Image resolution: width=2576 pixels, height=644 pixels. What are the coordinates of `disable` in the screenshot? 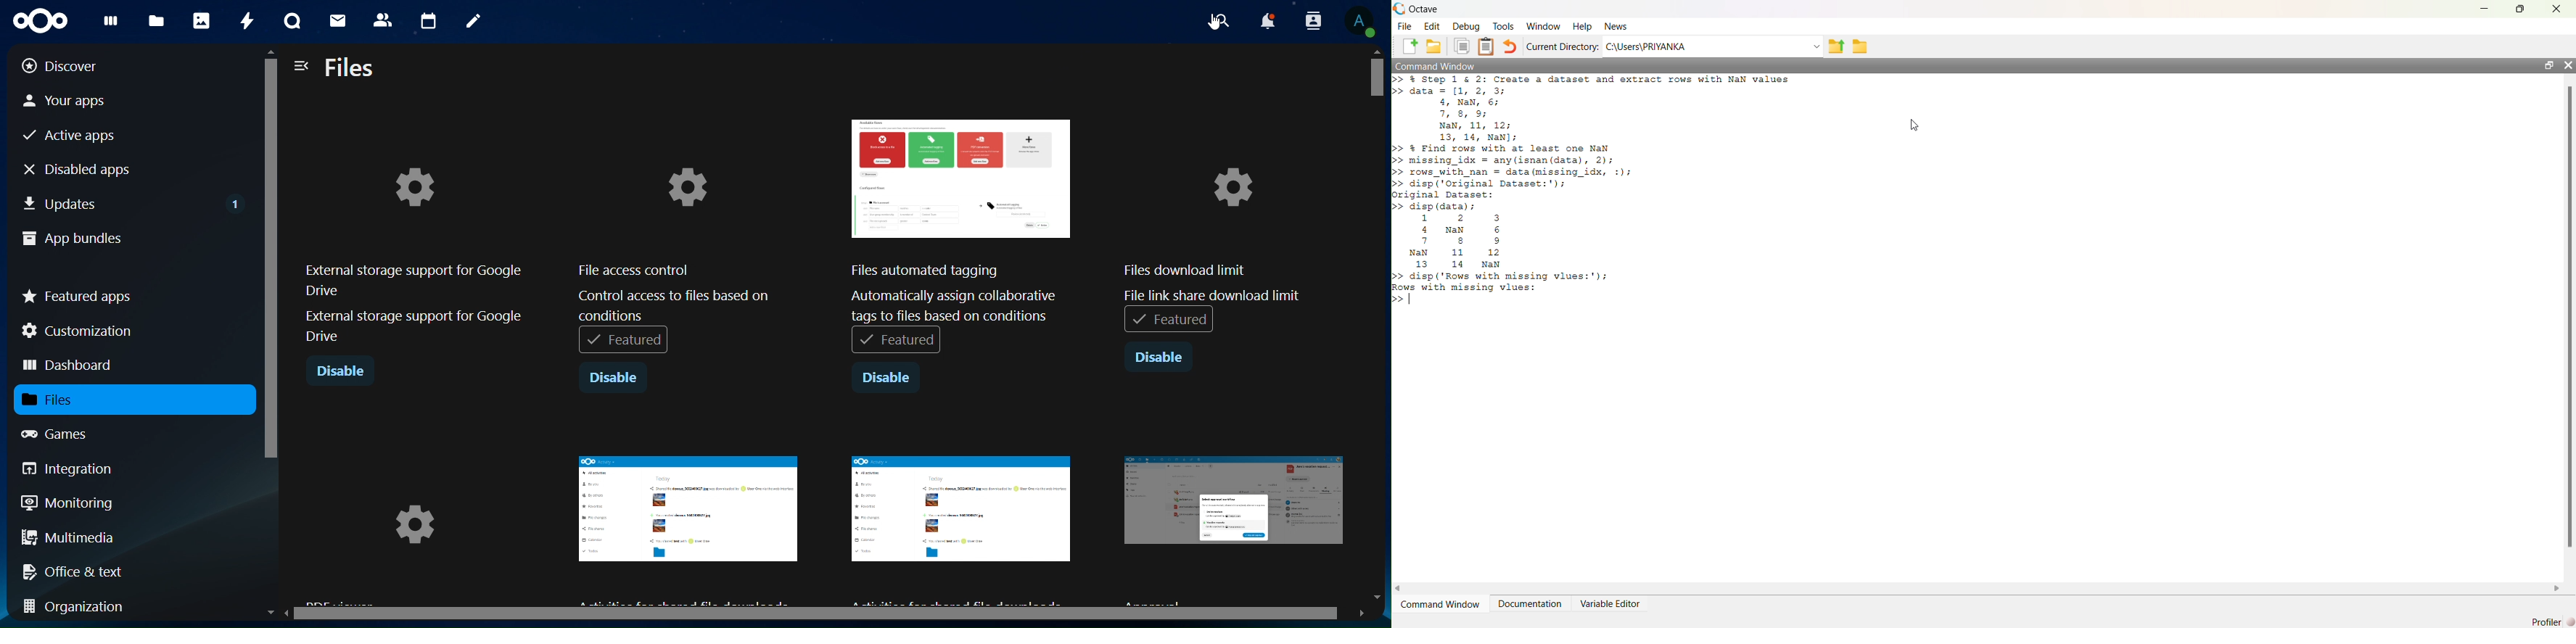 It's located at (613, 379).